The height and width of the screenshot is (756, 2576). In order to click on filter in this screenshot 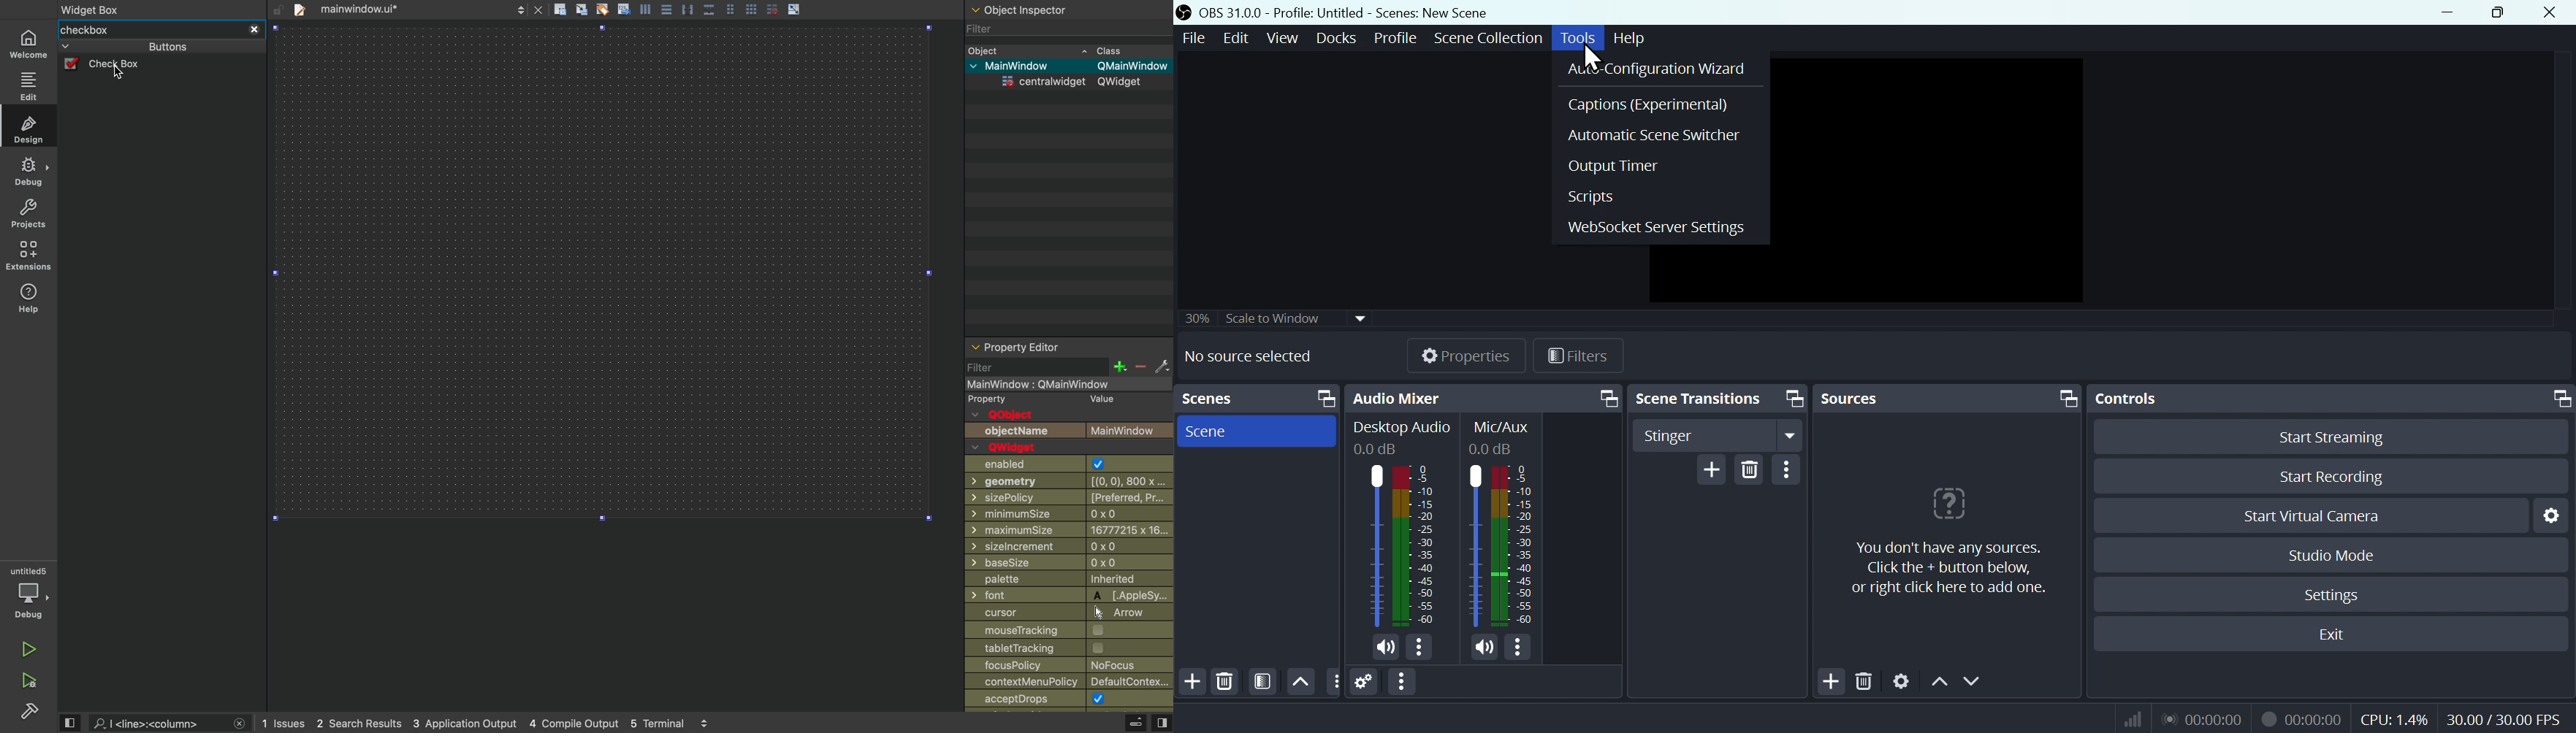, I will do `click(1057, 29)`.